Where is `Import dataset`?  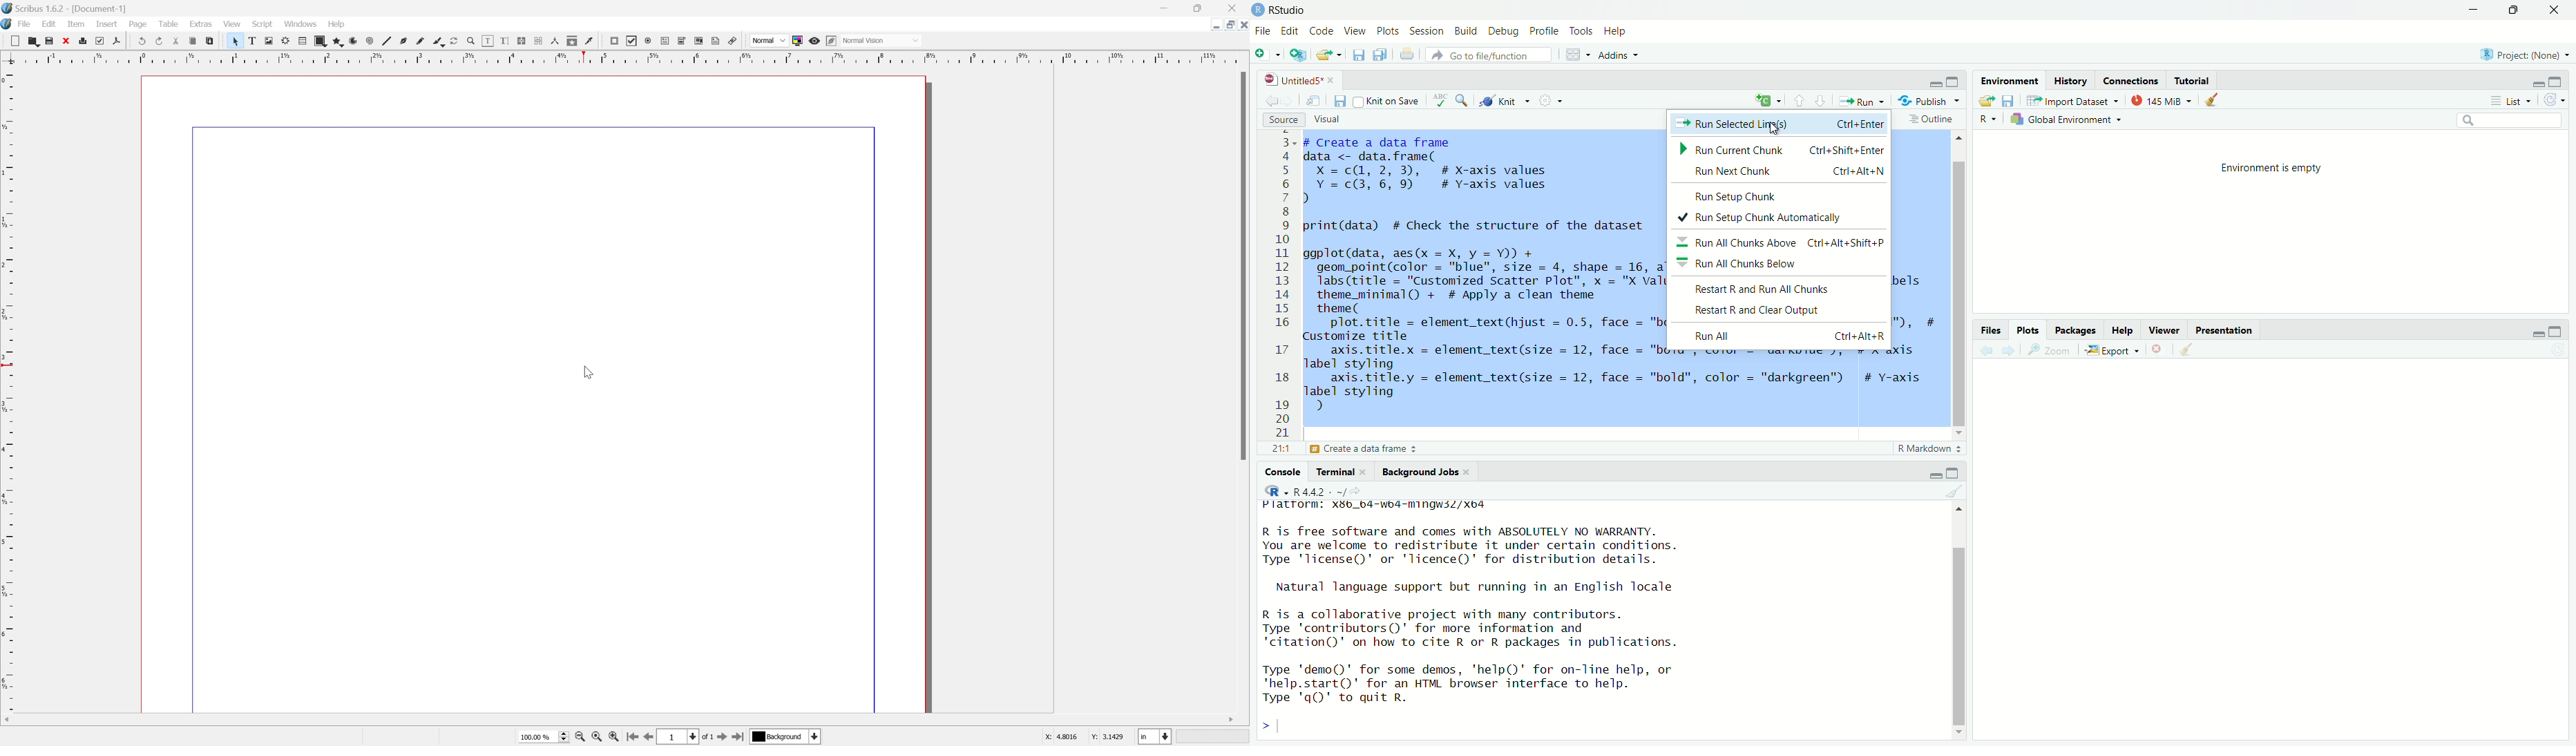 Import dataset is located at coordinates (2073, 101).